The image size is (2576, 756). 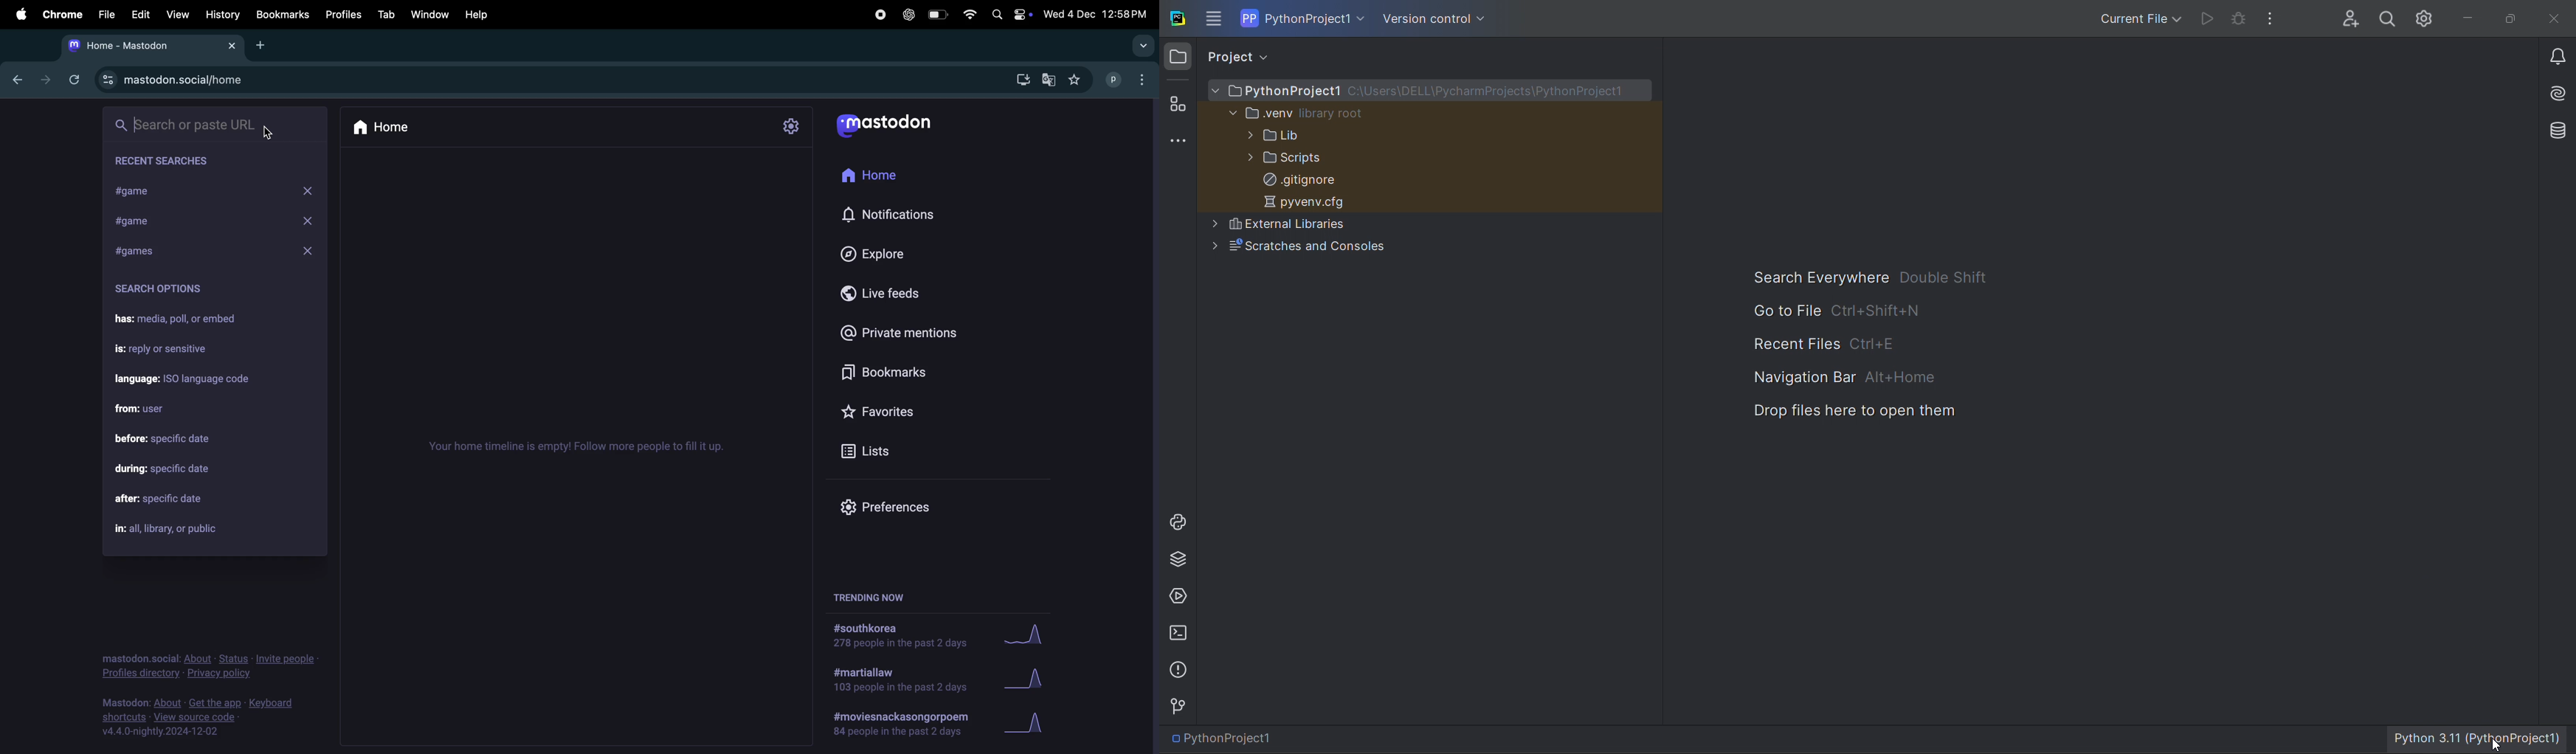 I want to click on trending now, so click(x=903, y=727).